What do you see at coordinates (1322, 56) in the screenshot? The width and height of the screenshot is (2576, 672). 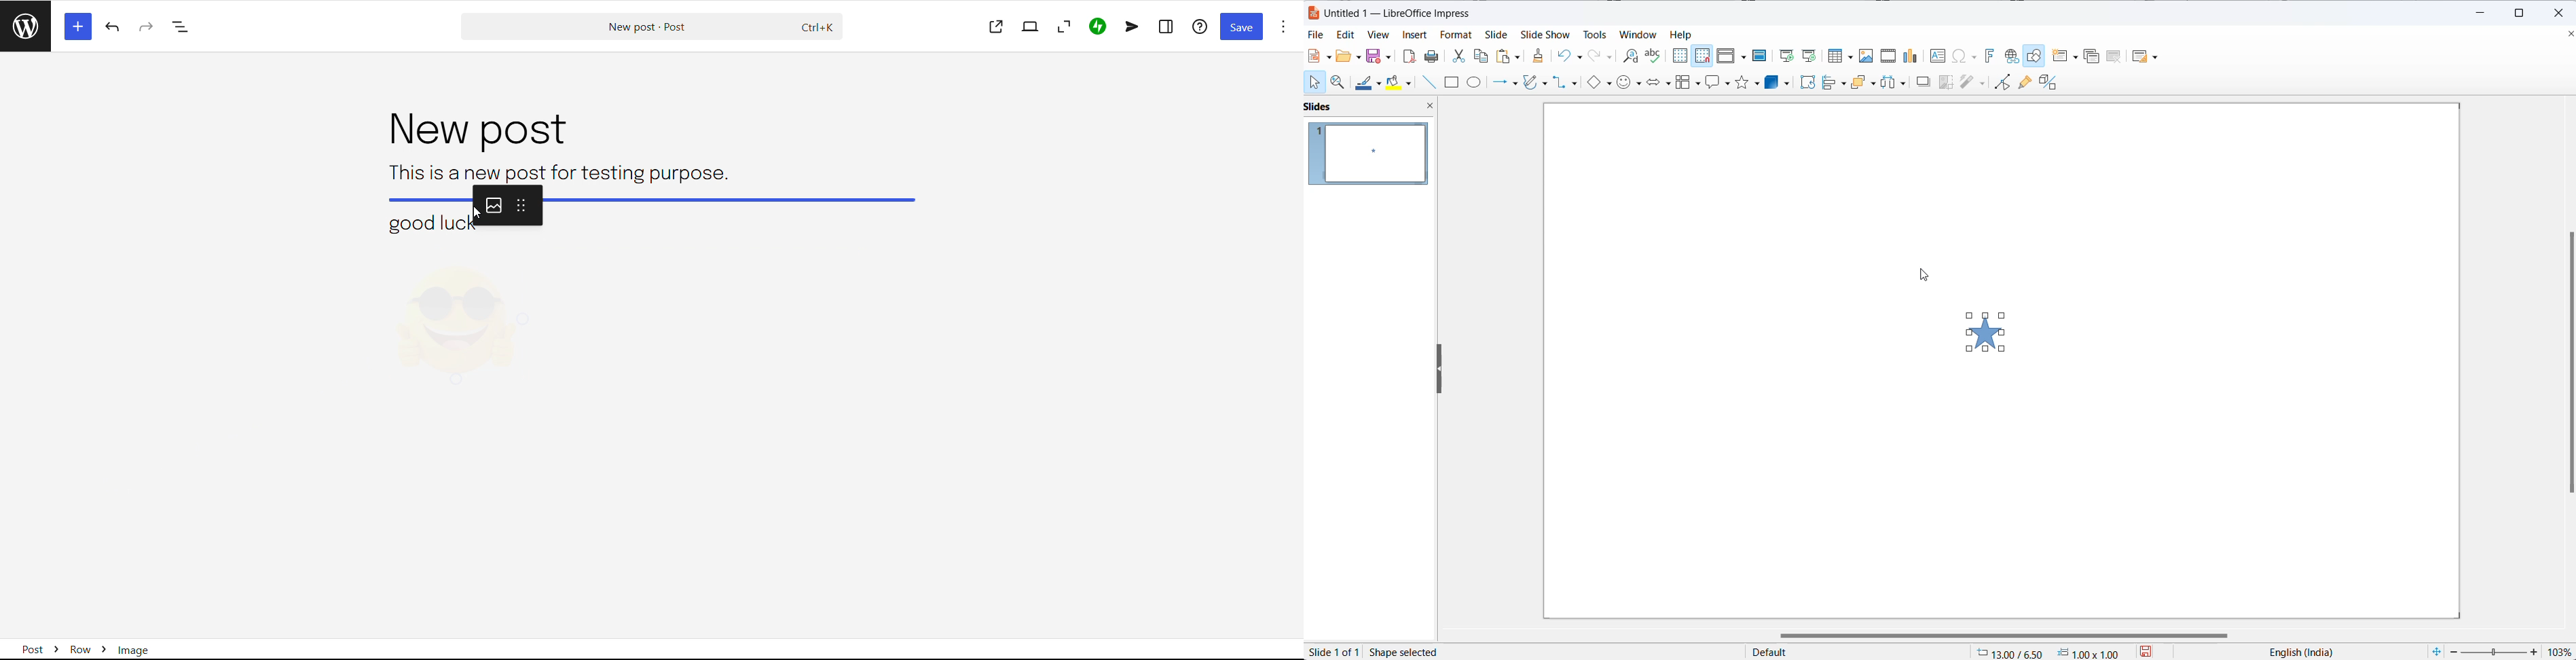 I see `new file` at bounding box center [1322, 56].